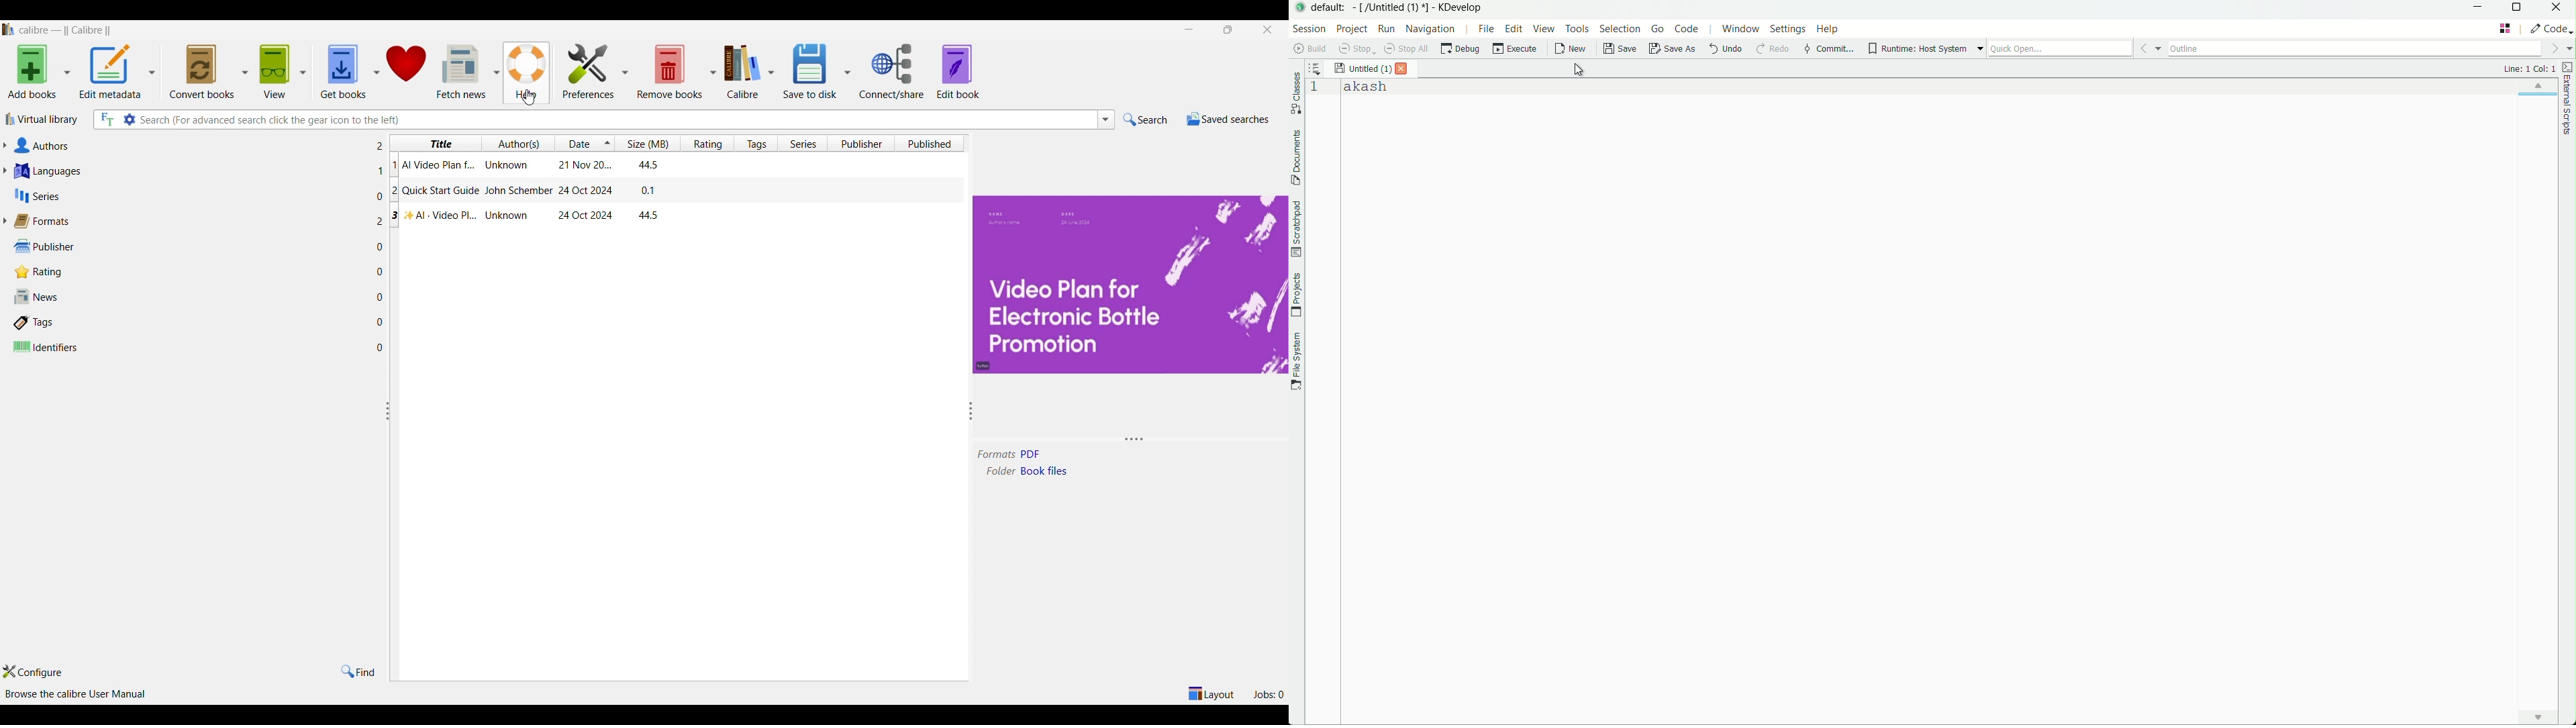  I want to click on Publisher column, so click(861, 144).